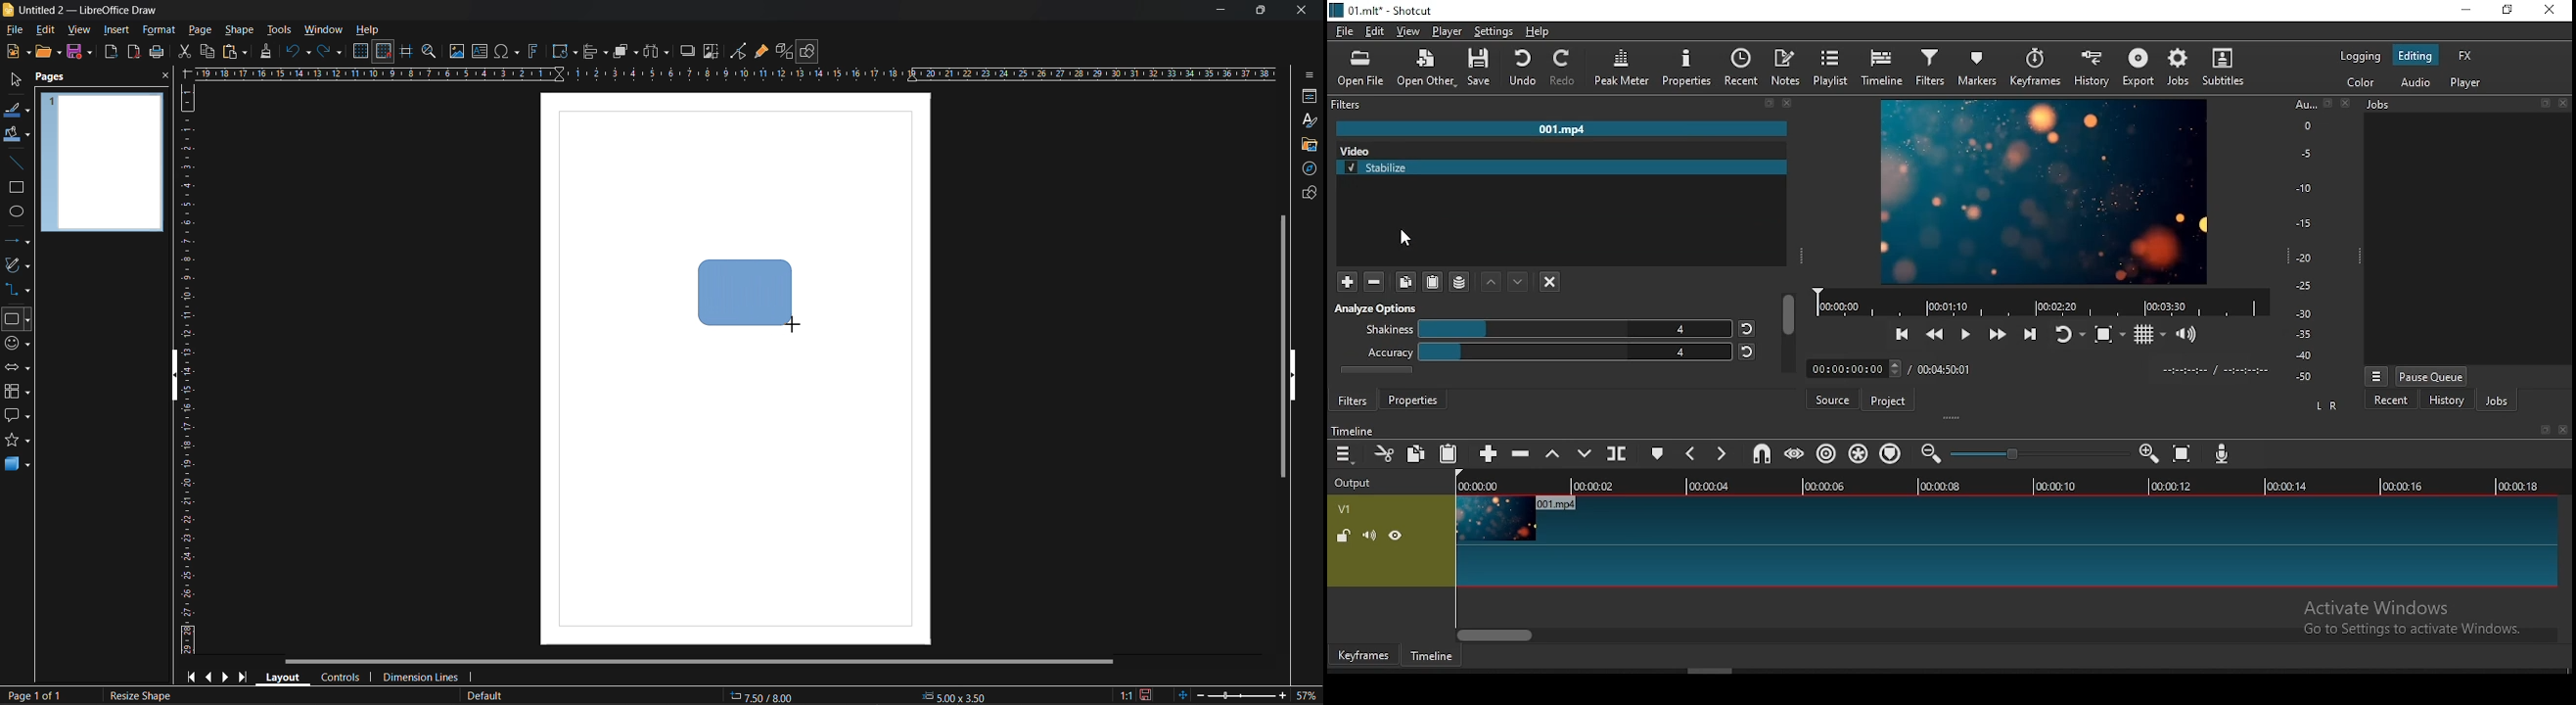 The width and height of the screenshot is (2576, 728). I want to click on fill color, so click(17, 134).